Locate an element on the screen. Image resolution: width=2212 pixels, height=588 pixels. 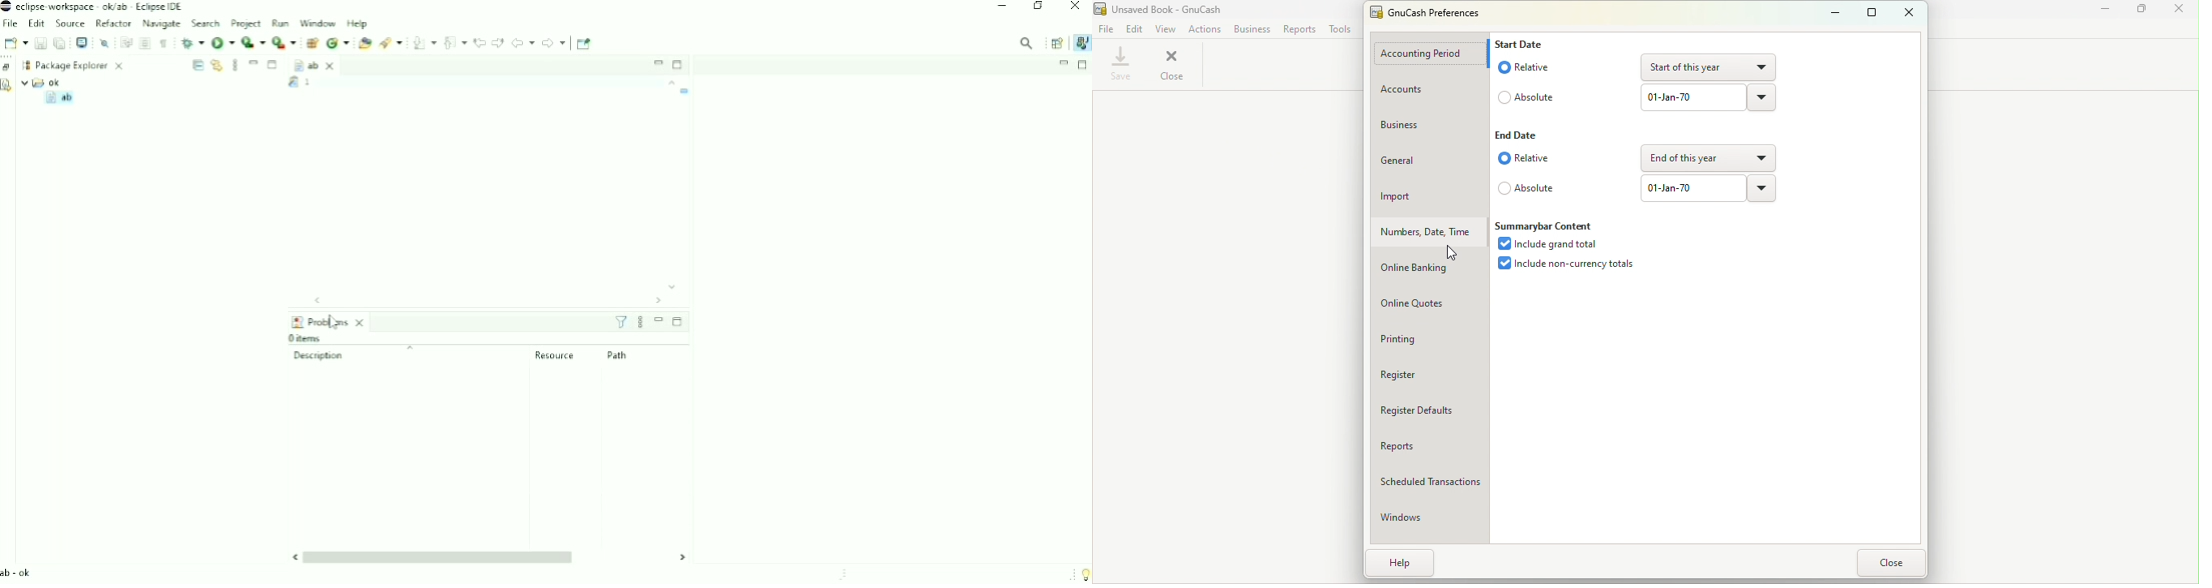
Cursor is located at coordinates (335, 326).